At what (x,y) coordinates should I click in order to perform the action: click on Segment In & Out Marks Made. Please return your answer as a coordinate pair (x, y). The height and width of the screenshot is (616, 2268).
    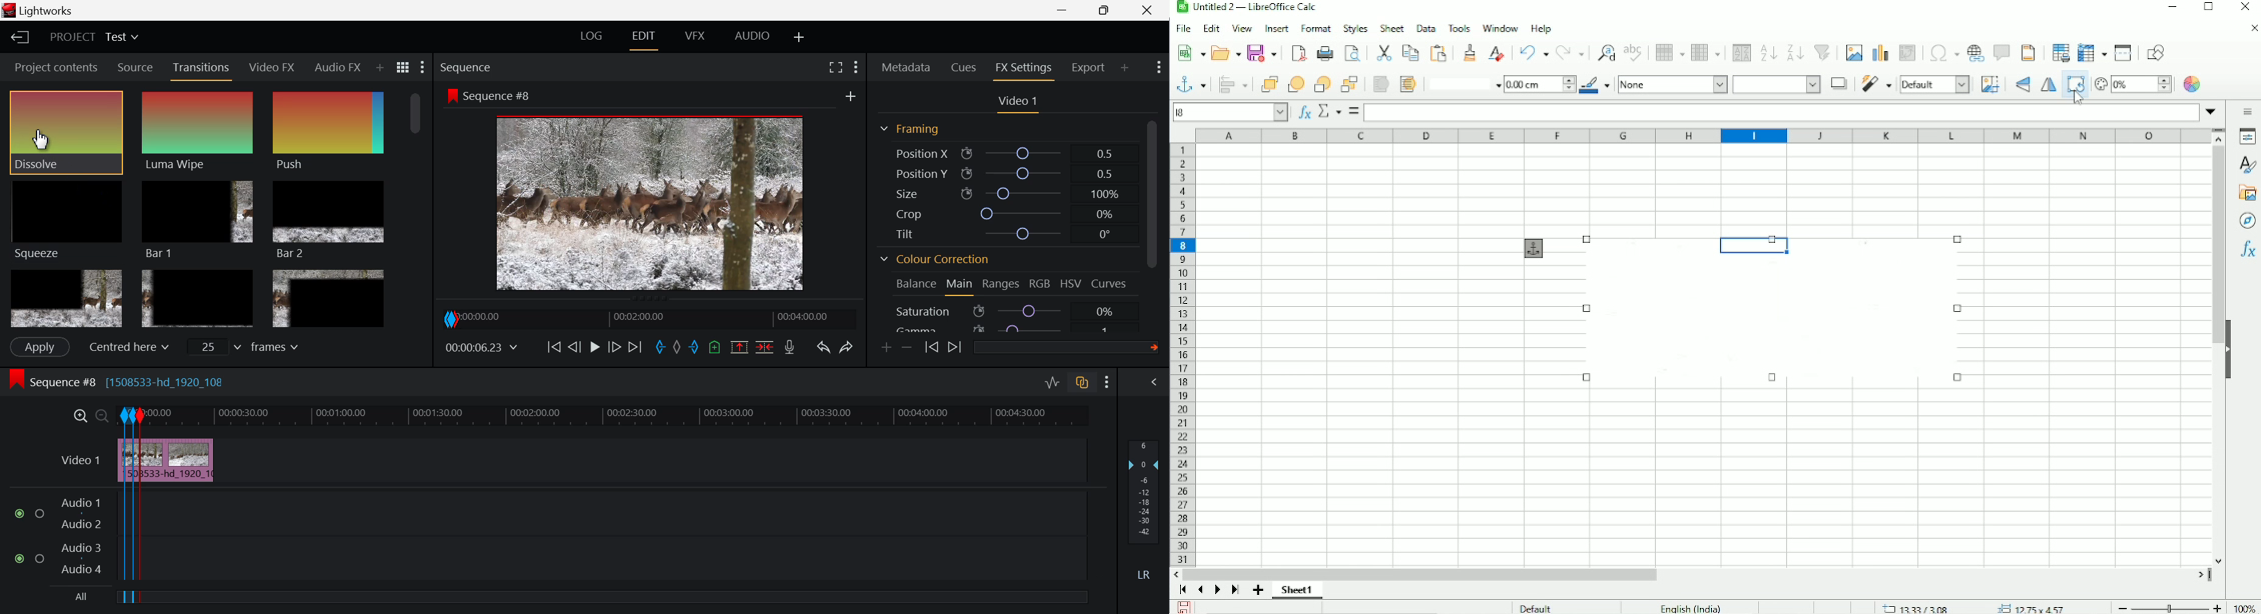
    Looking at the image, I should click on (127, 494).